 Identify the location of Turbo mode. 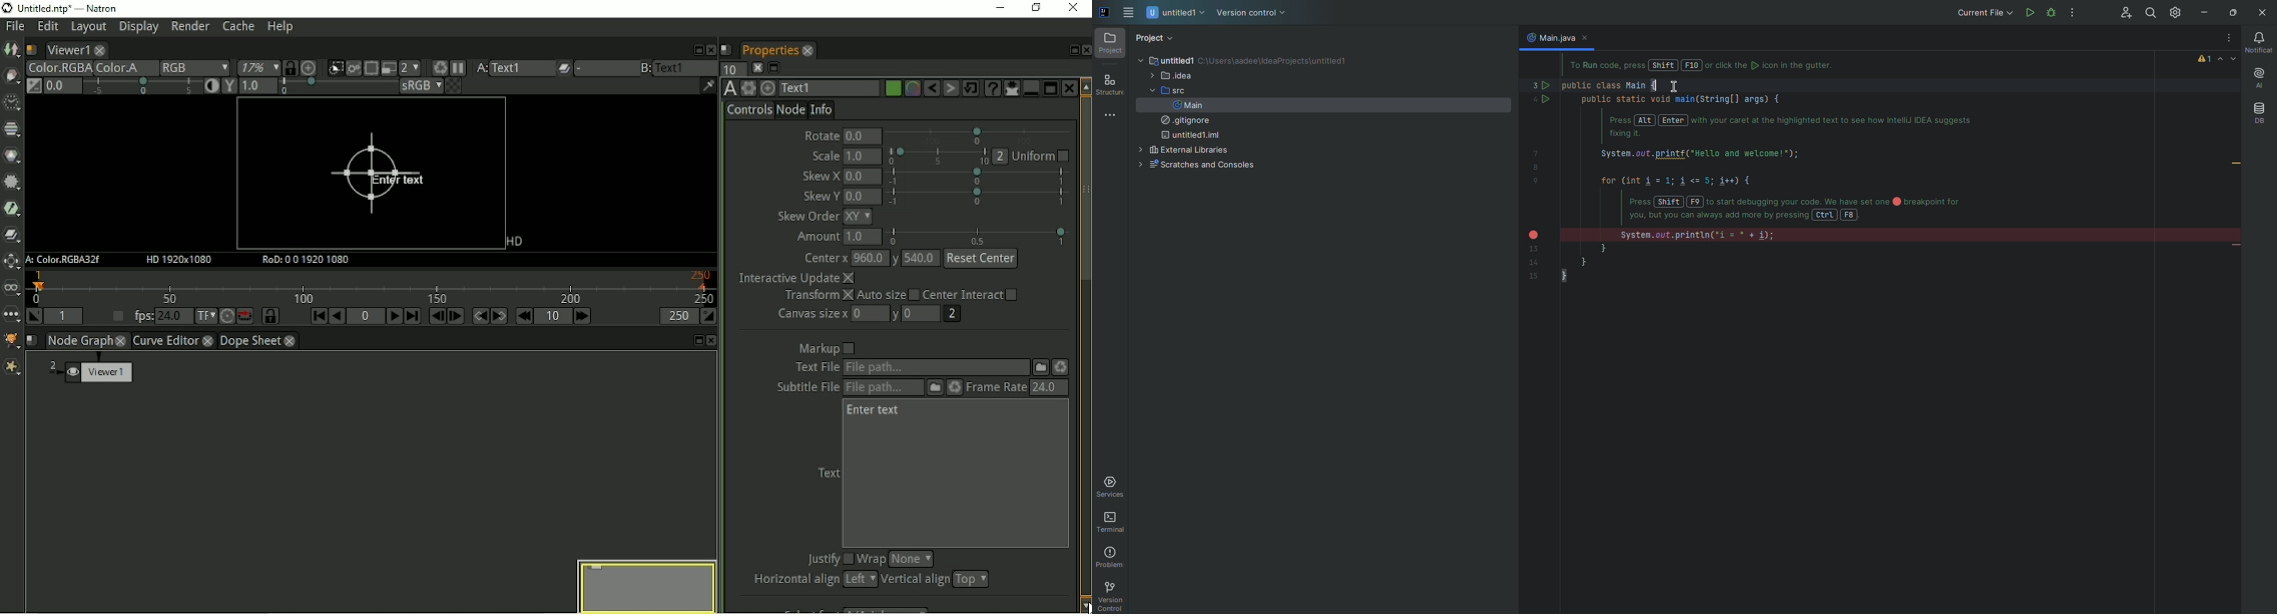
(226, 317).